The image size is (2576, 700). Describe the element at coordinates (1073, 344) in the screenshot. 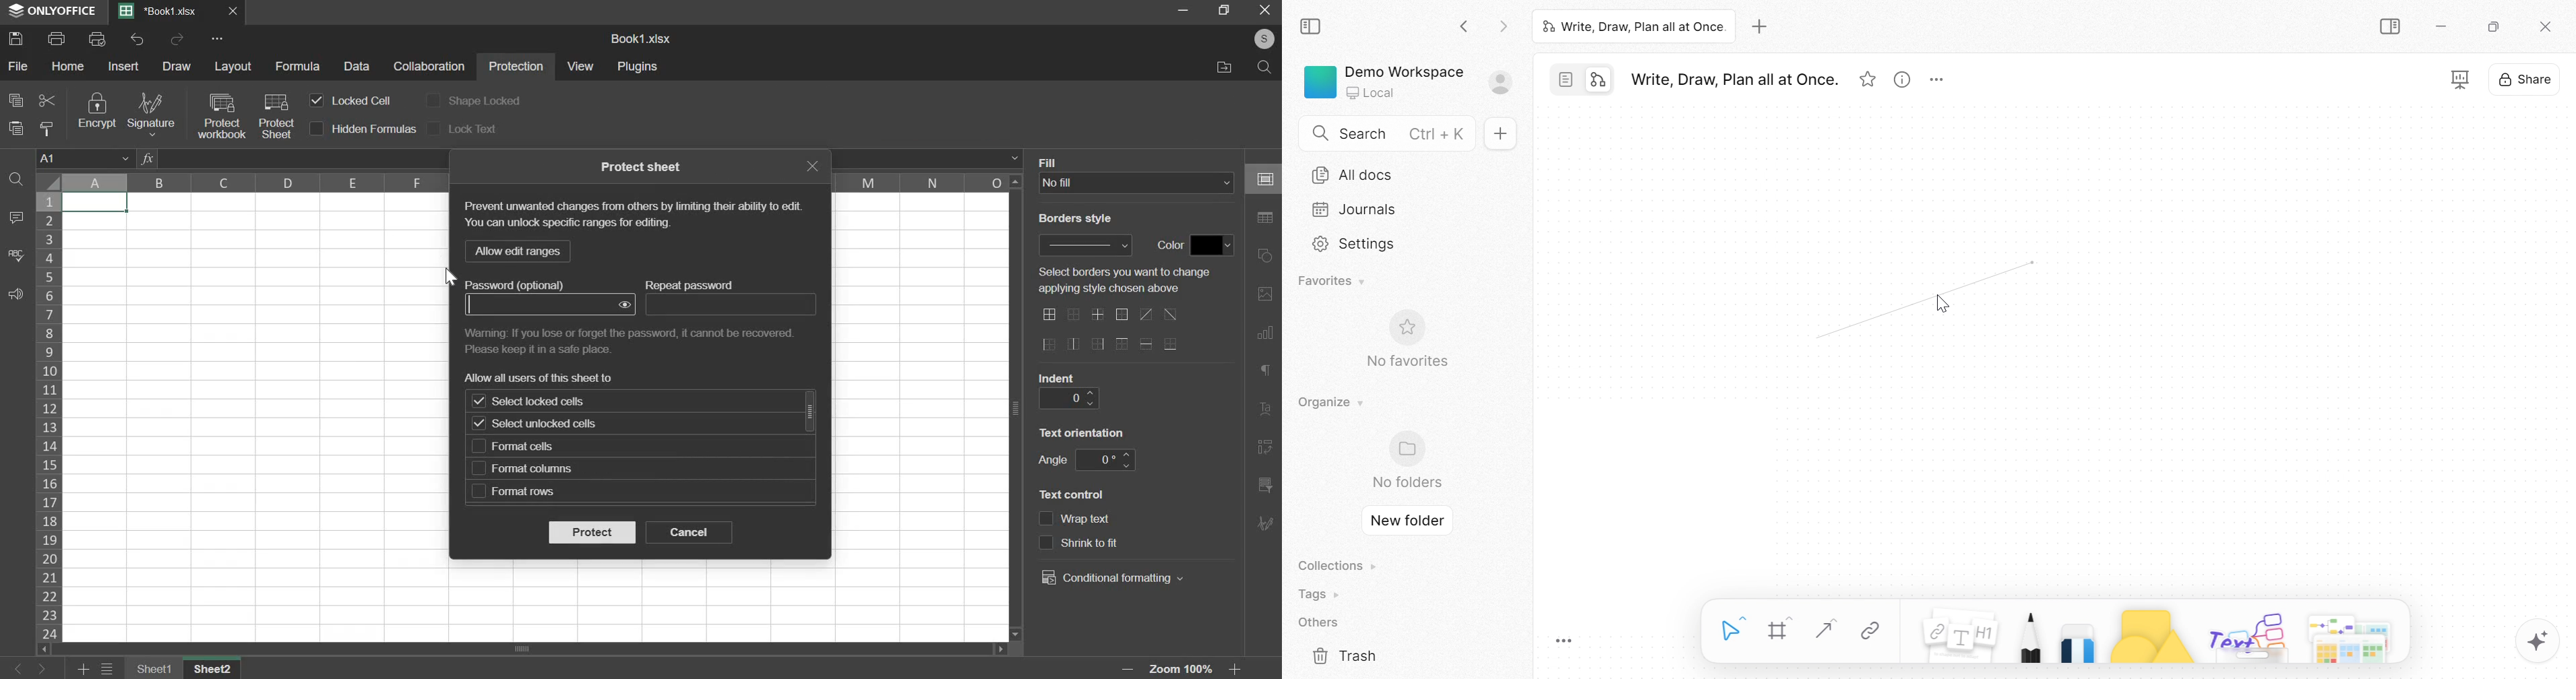

I see `border options` at that location.